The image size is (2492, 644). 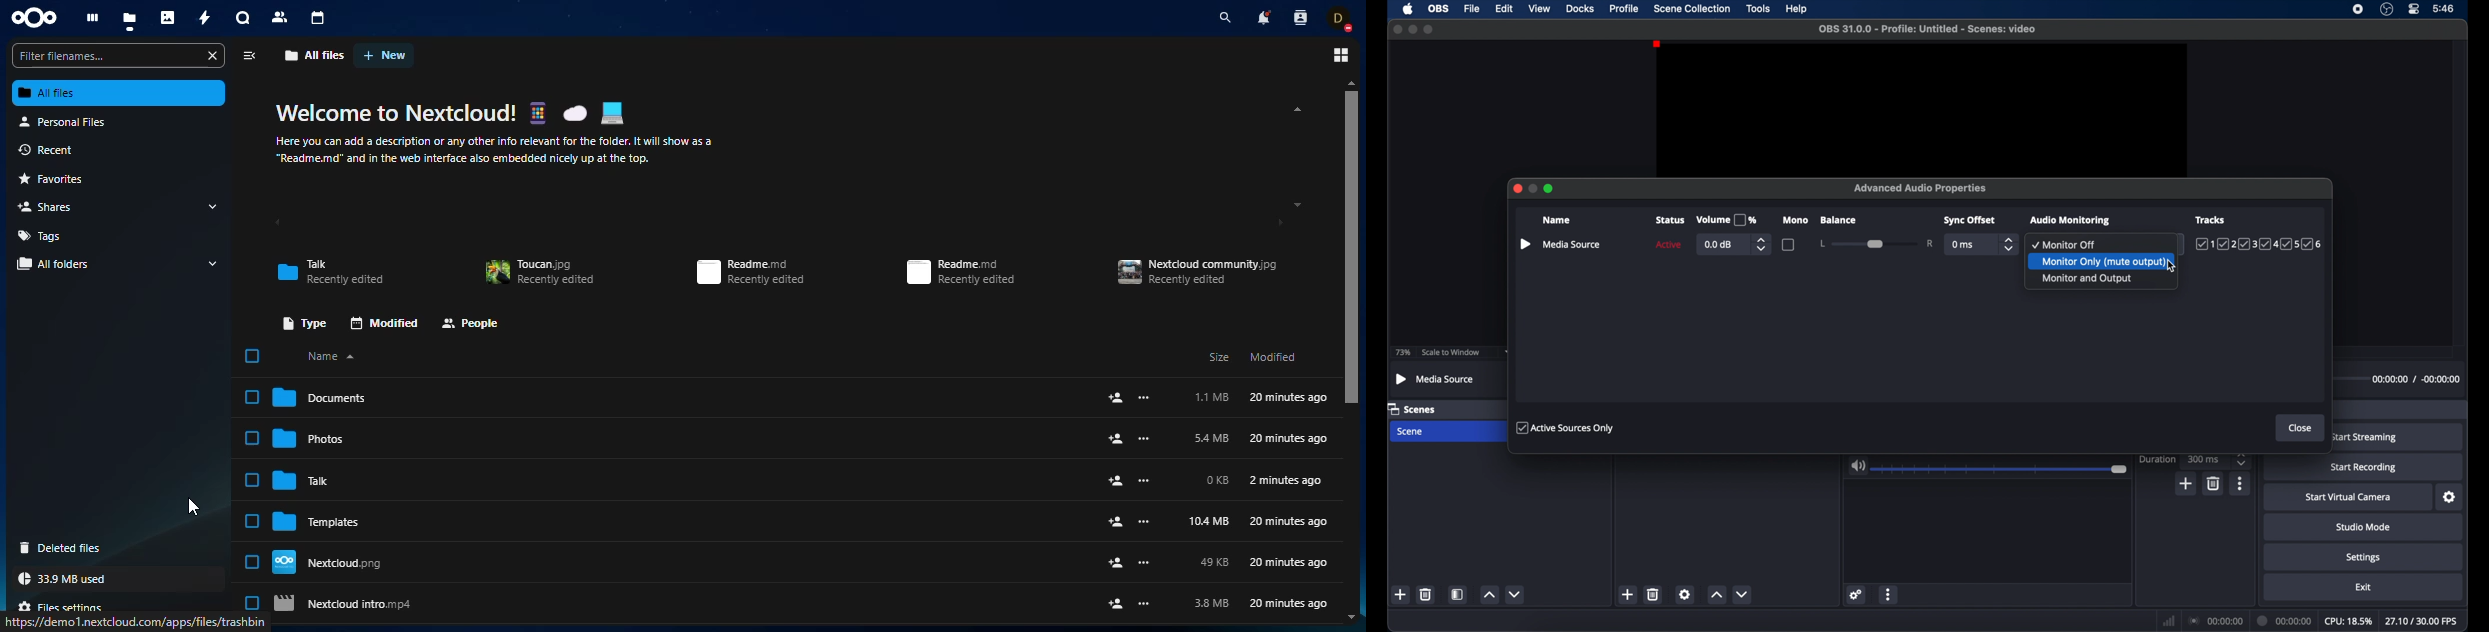 What do you see at coordinates (1298, 203) in the screenshot?
I see `Scroll down` at bounding box center [1298, 203].